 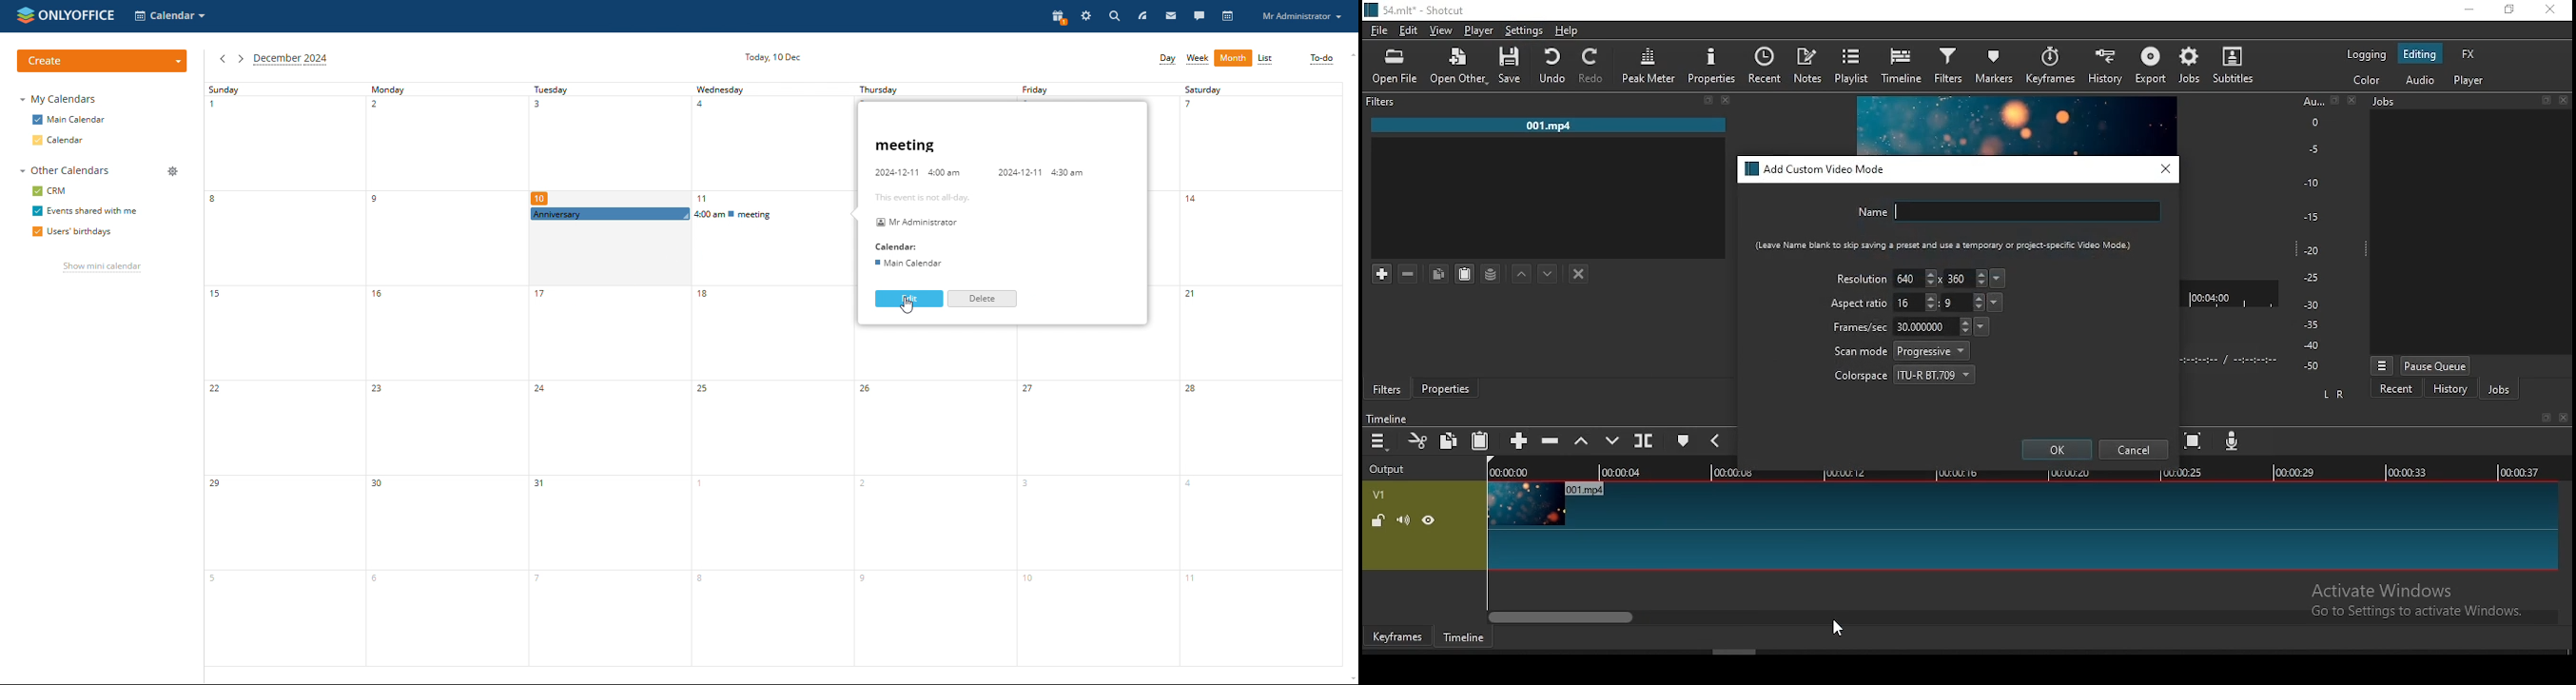 I want to click on close, so click(x=2566, y=418).